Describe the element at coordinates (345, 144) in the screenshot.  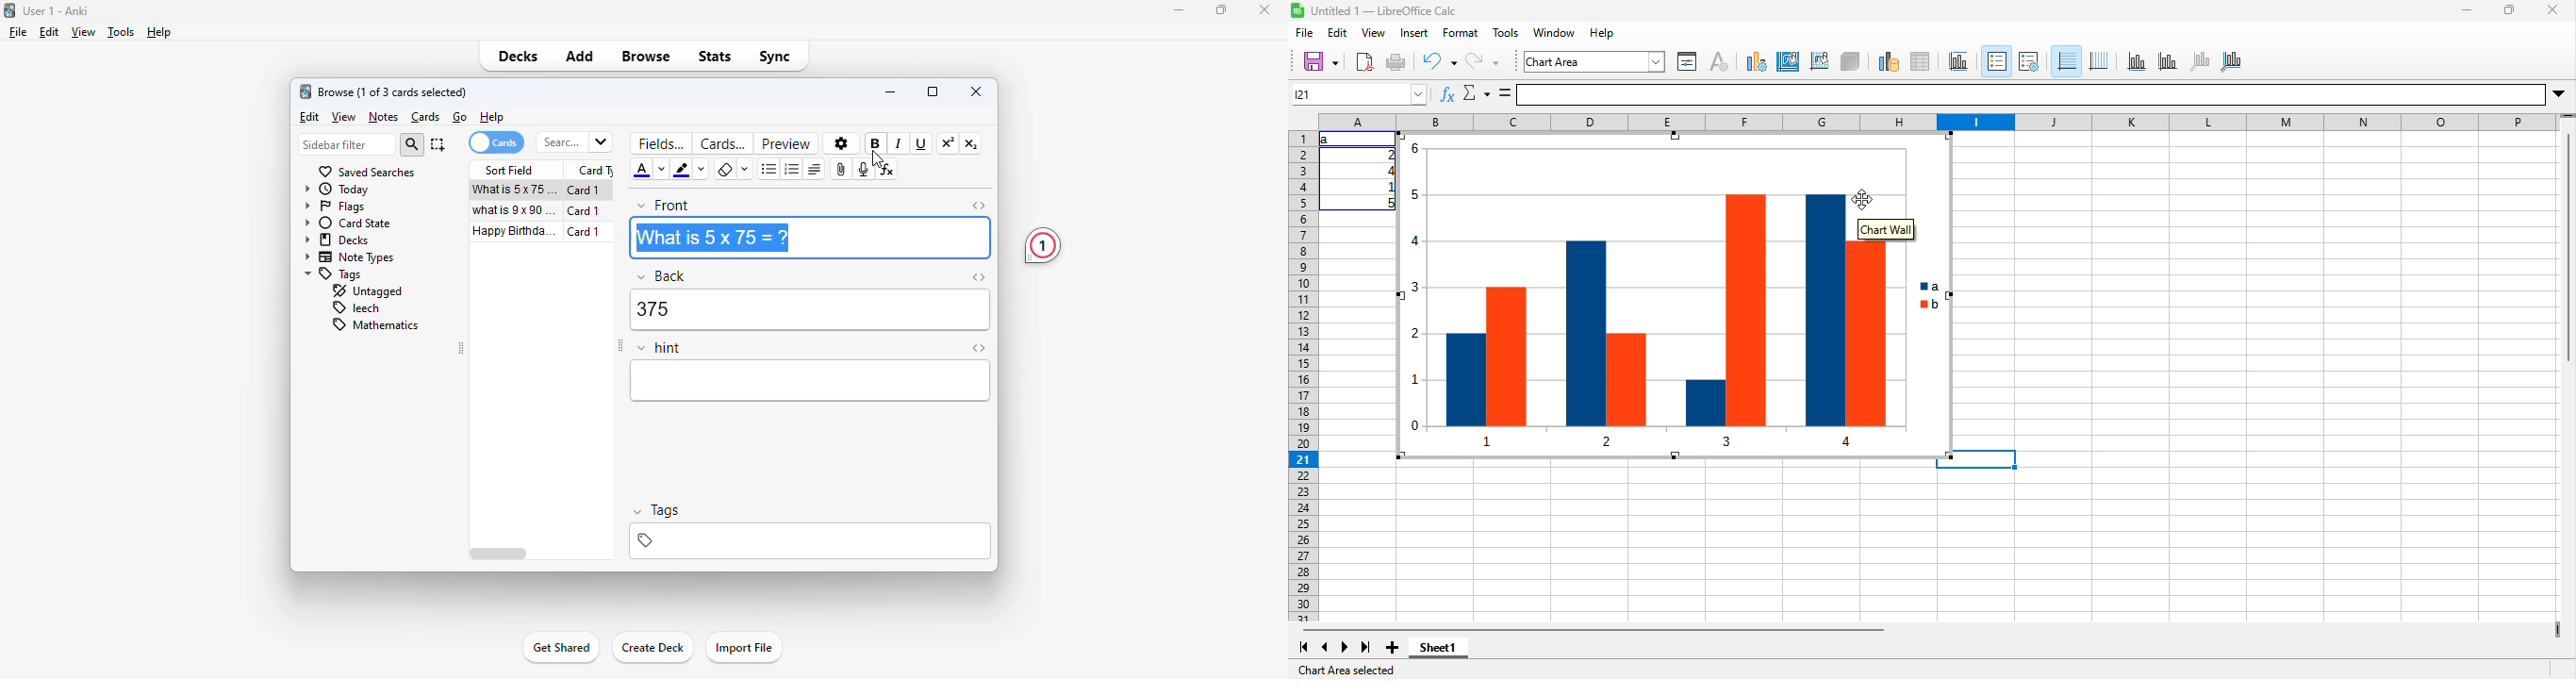
I see `sidebar filter` at that location.